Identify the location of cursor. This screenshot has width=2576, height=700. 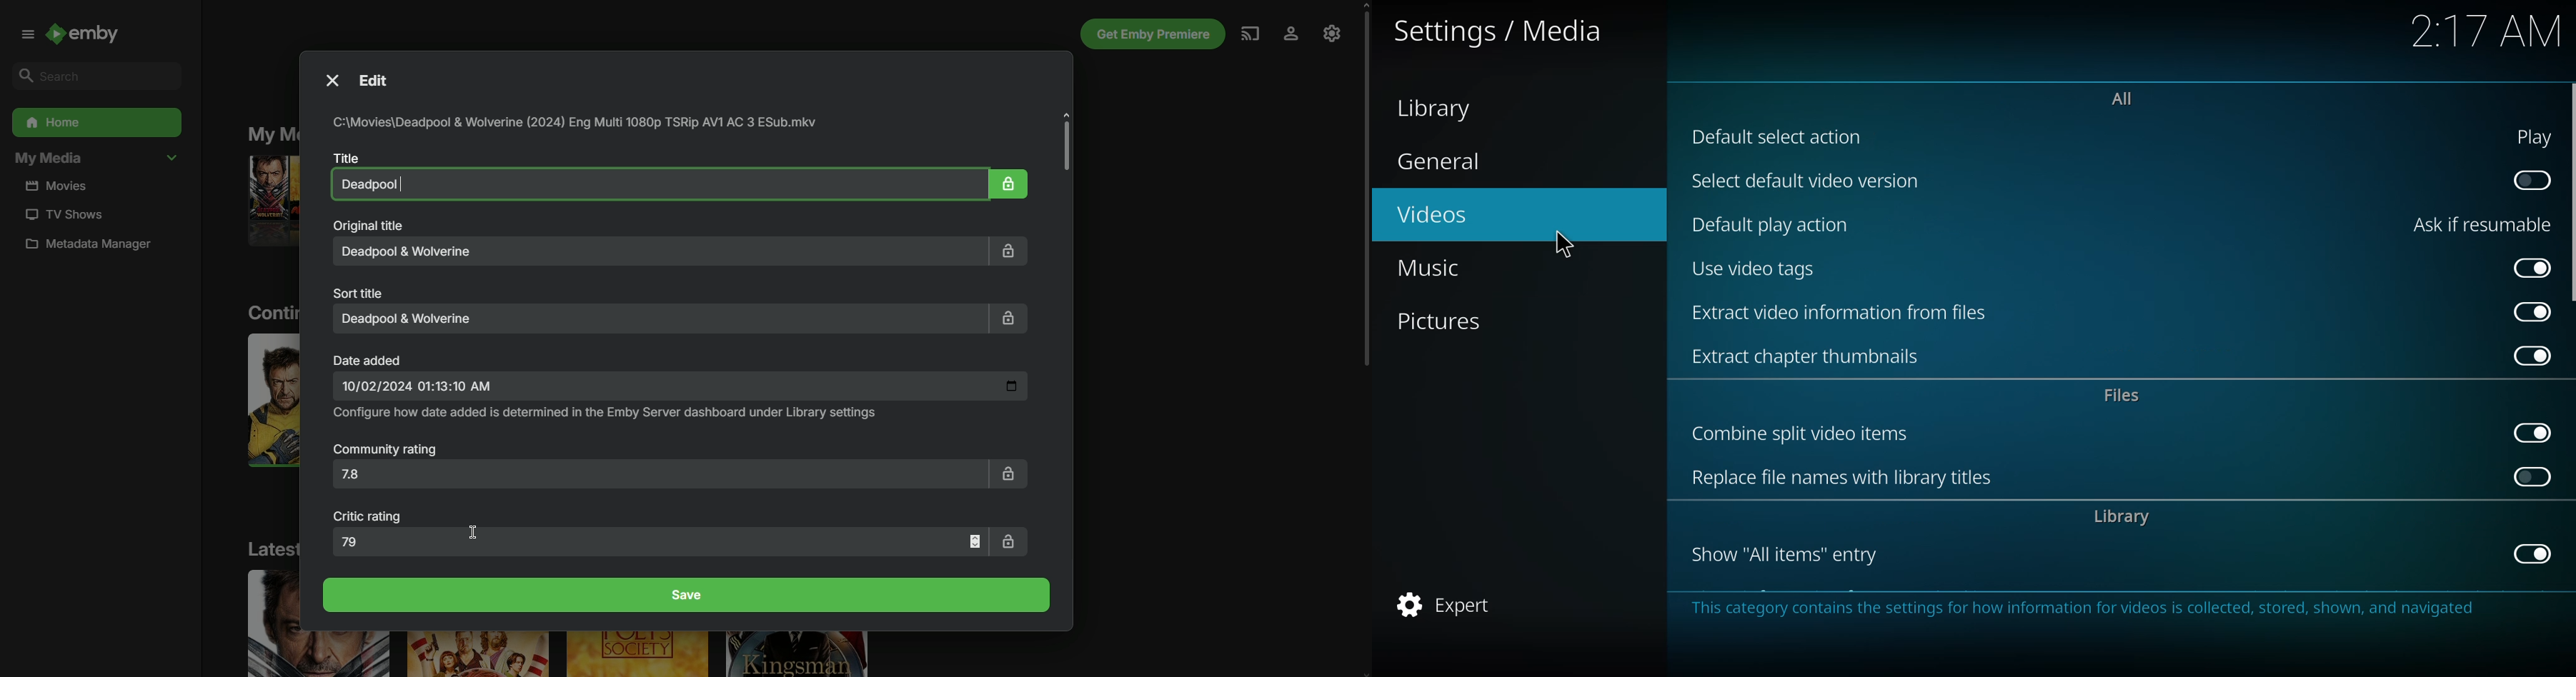
(1566, 246).